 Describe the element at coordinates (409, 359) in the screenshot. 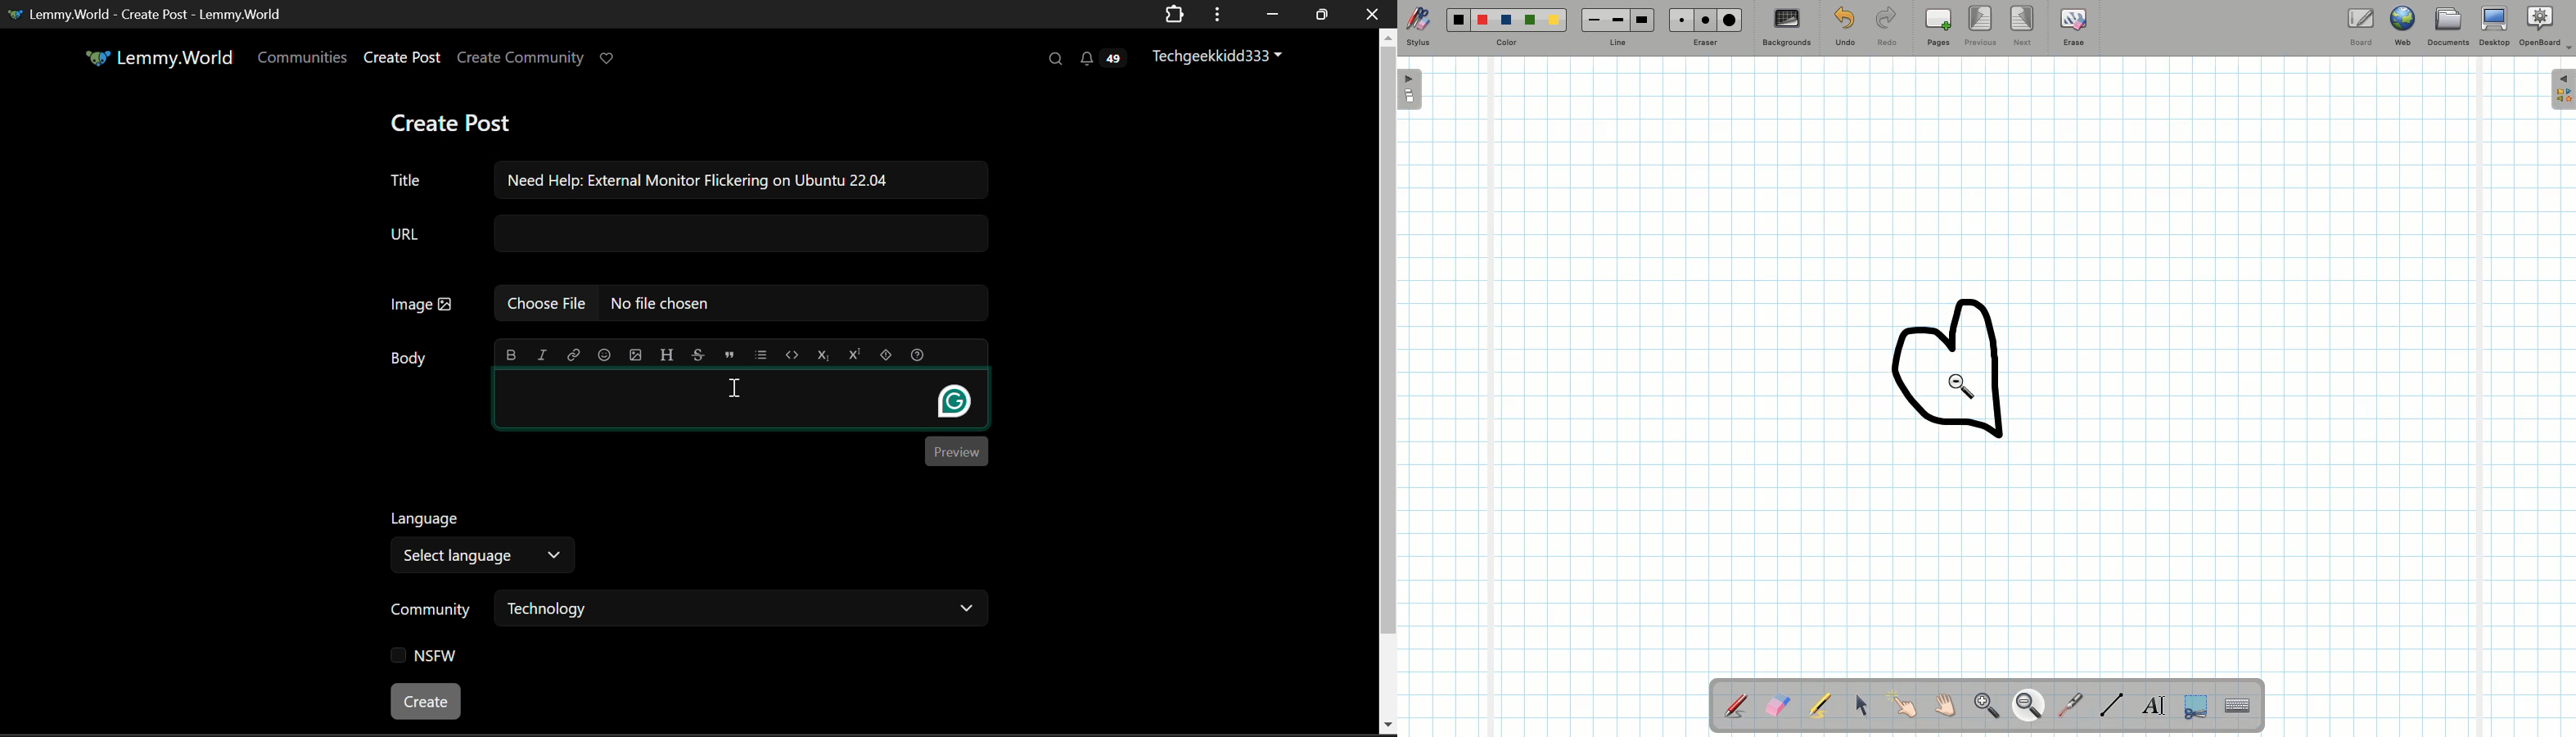

I see `Body` at that location.